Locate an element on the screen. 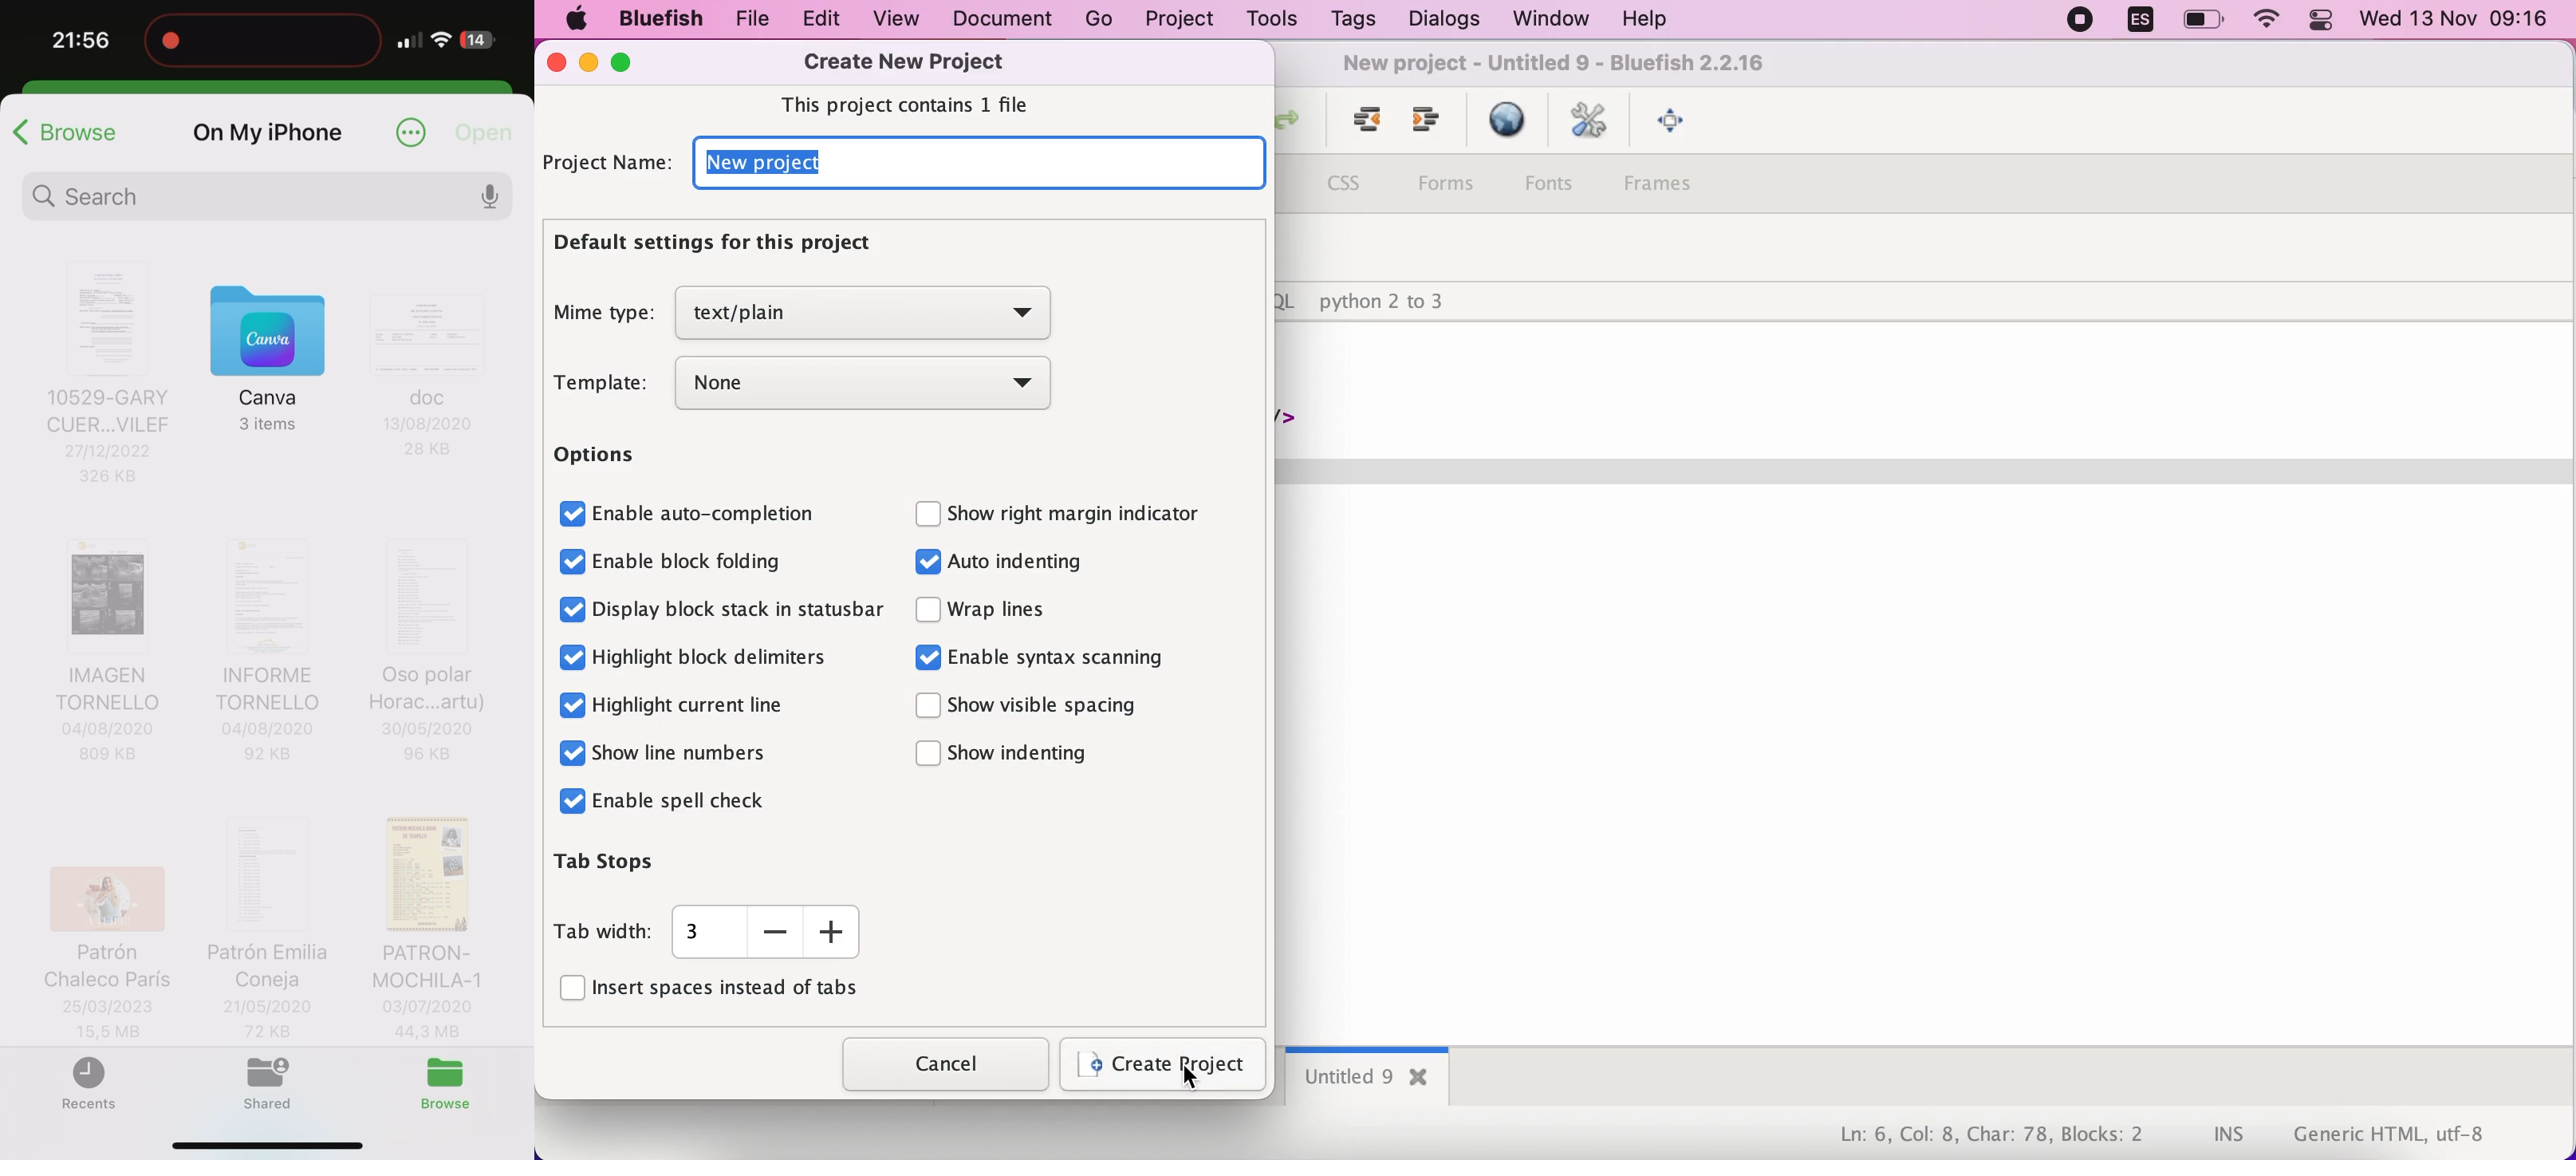 Image resolution: width=2576 pixels, height=1176 pixels. options is located at coordinates (607, 457).